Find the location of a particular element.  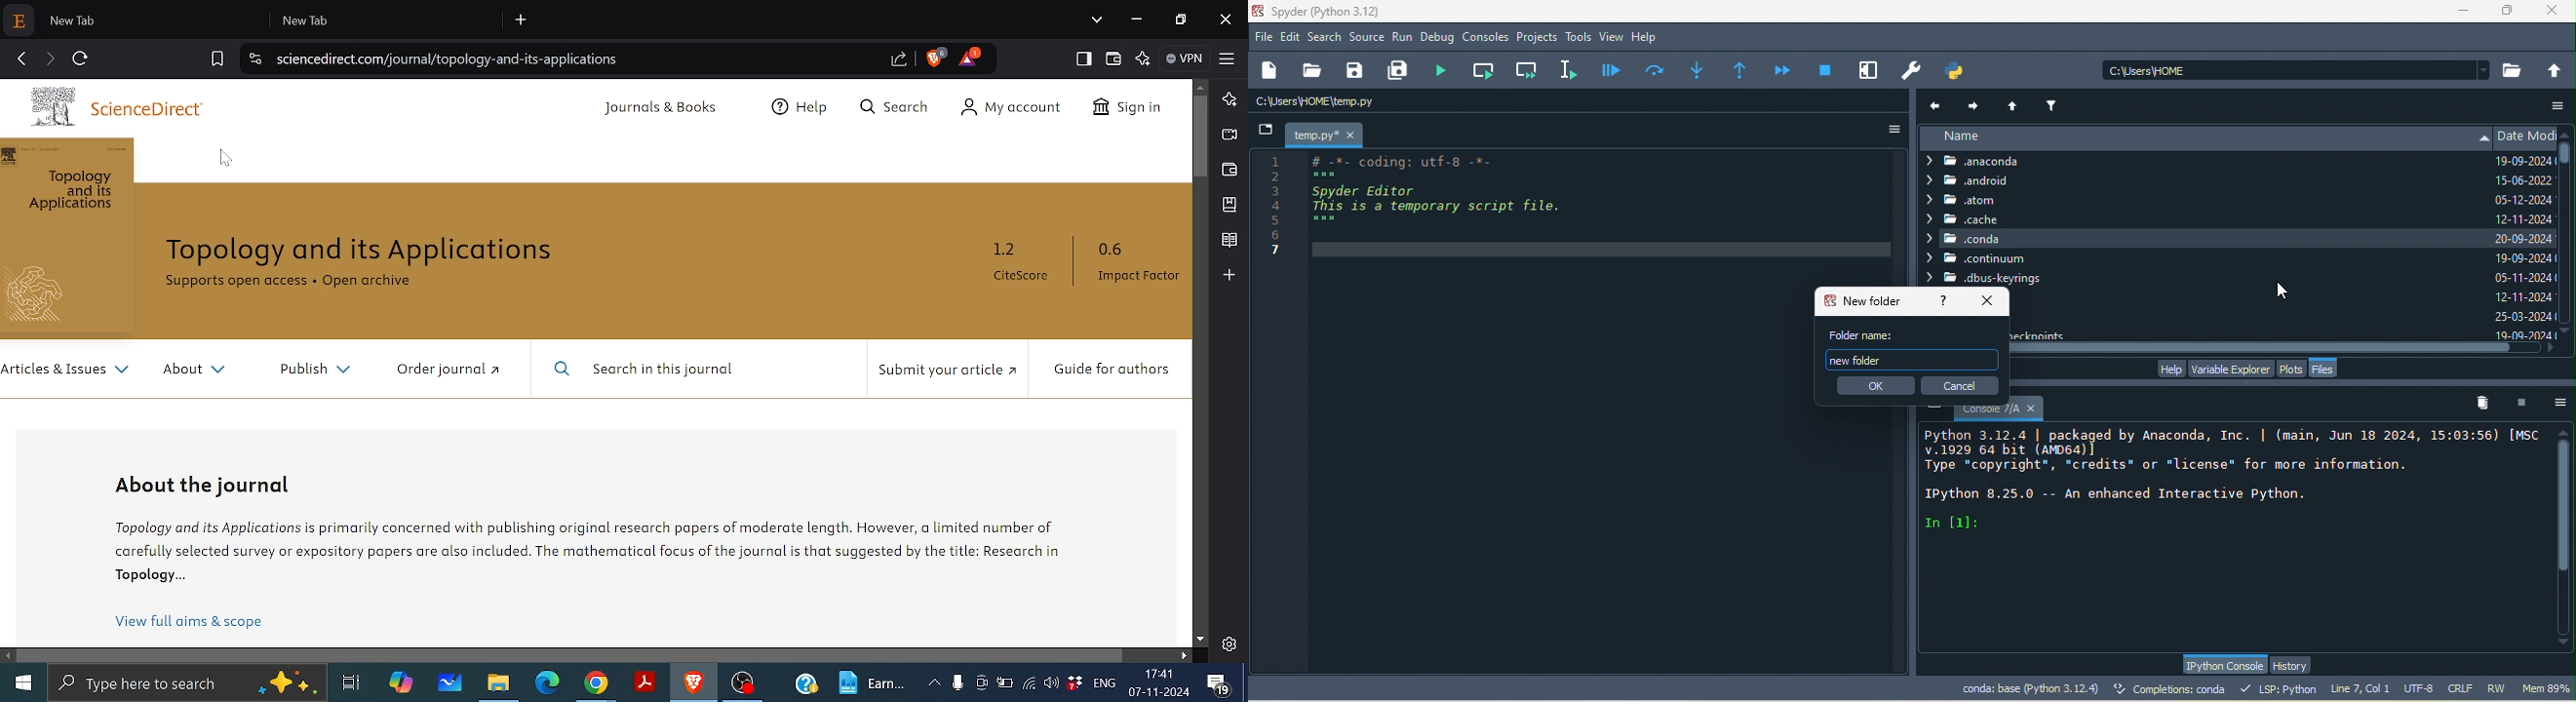

temp is located at coordinates (1326, 135).